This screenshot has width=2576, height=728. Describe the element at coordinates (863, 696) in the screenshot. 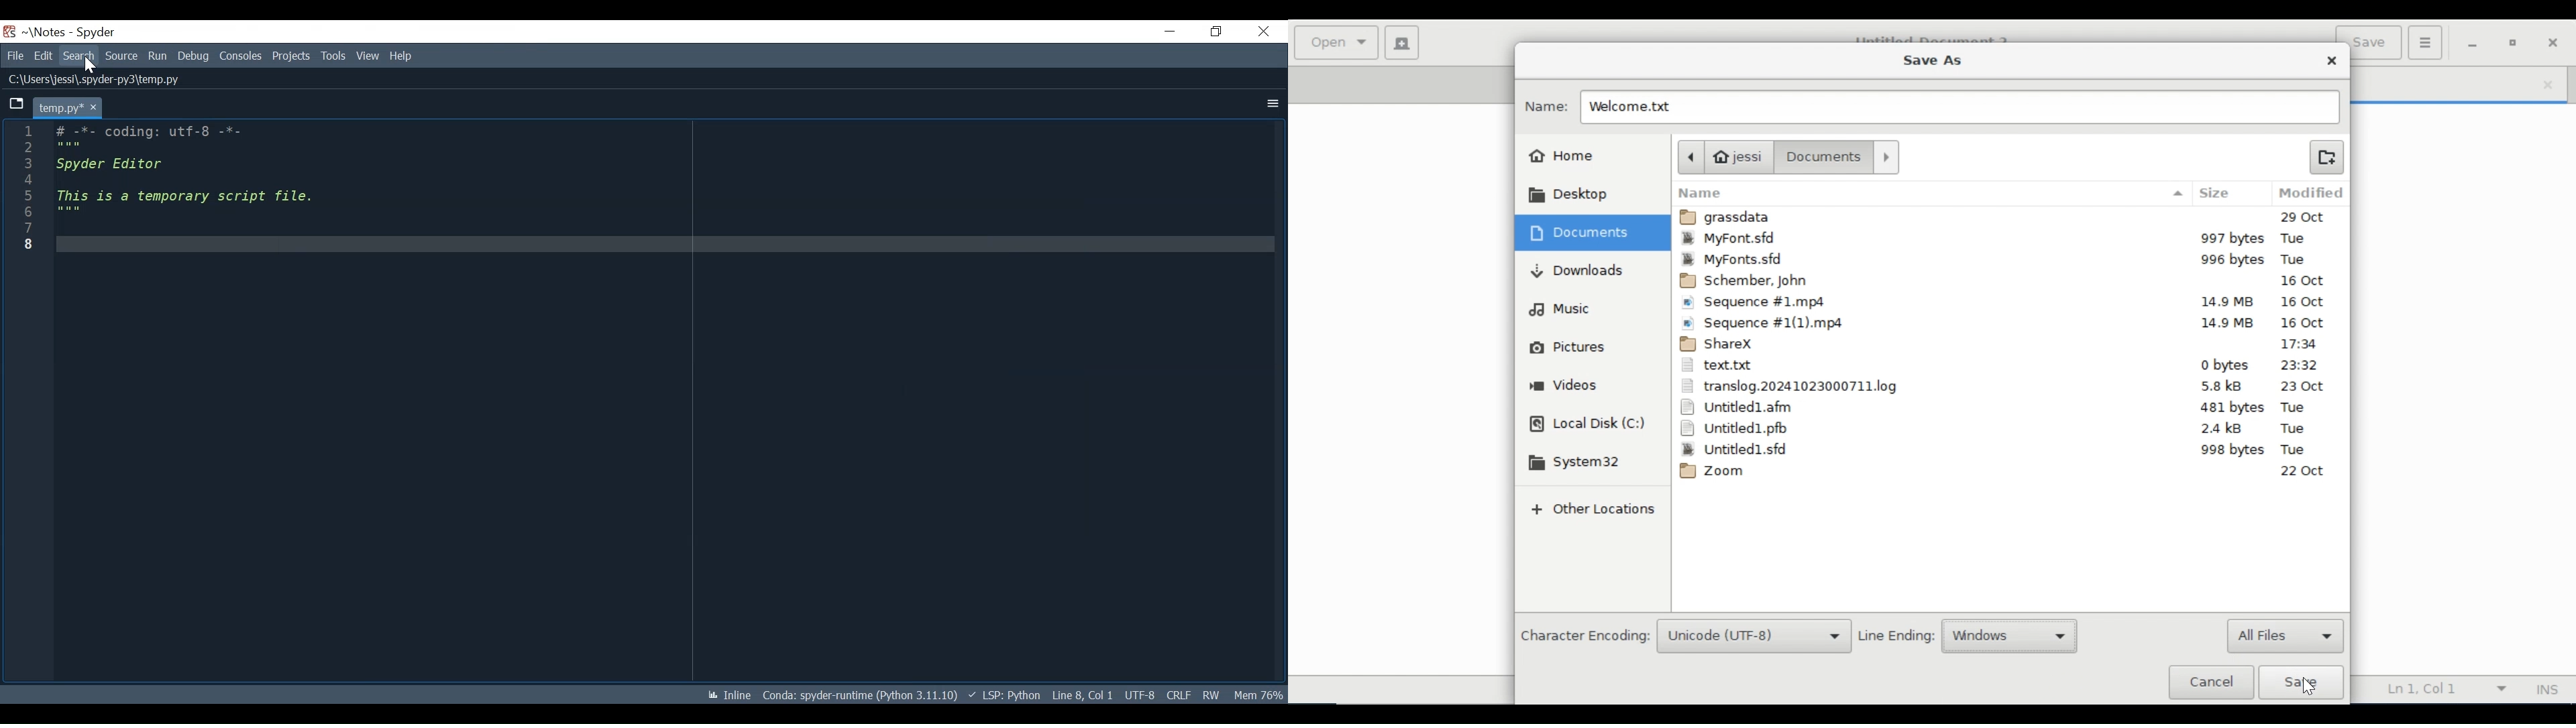

I see `Conda Environment Indicator` at that location.